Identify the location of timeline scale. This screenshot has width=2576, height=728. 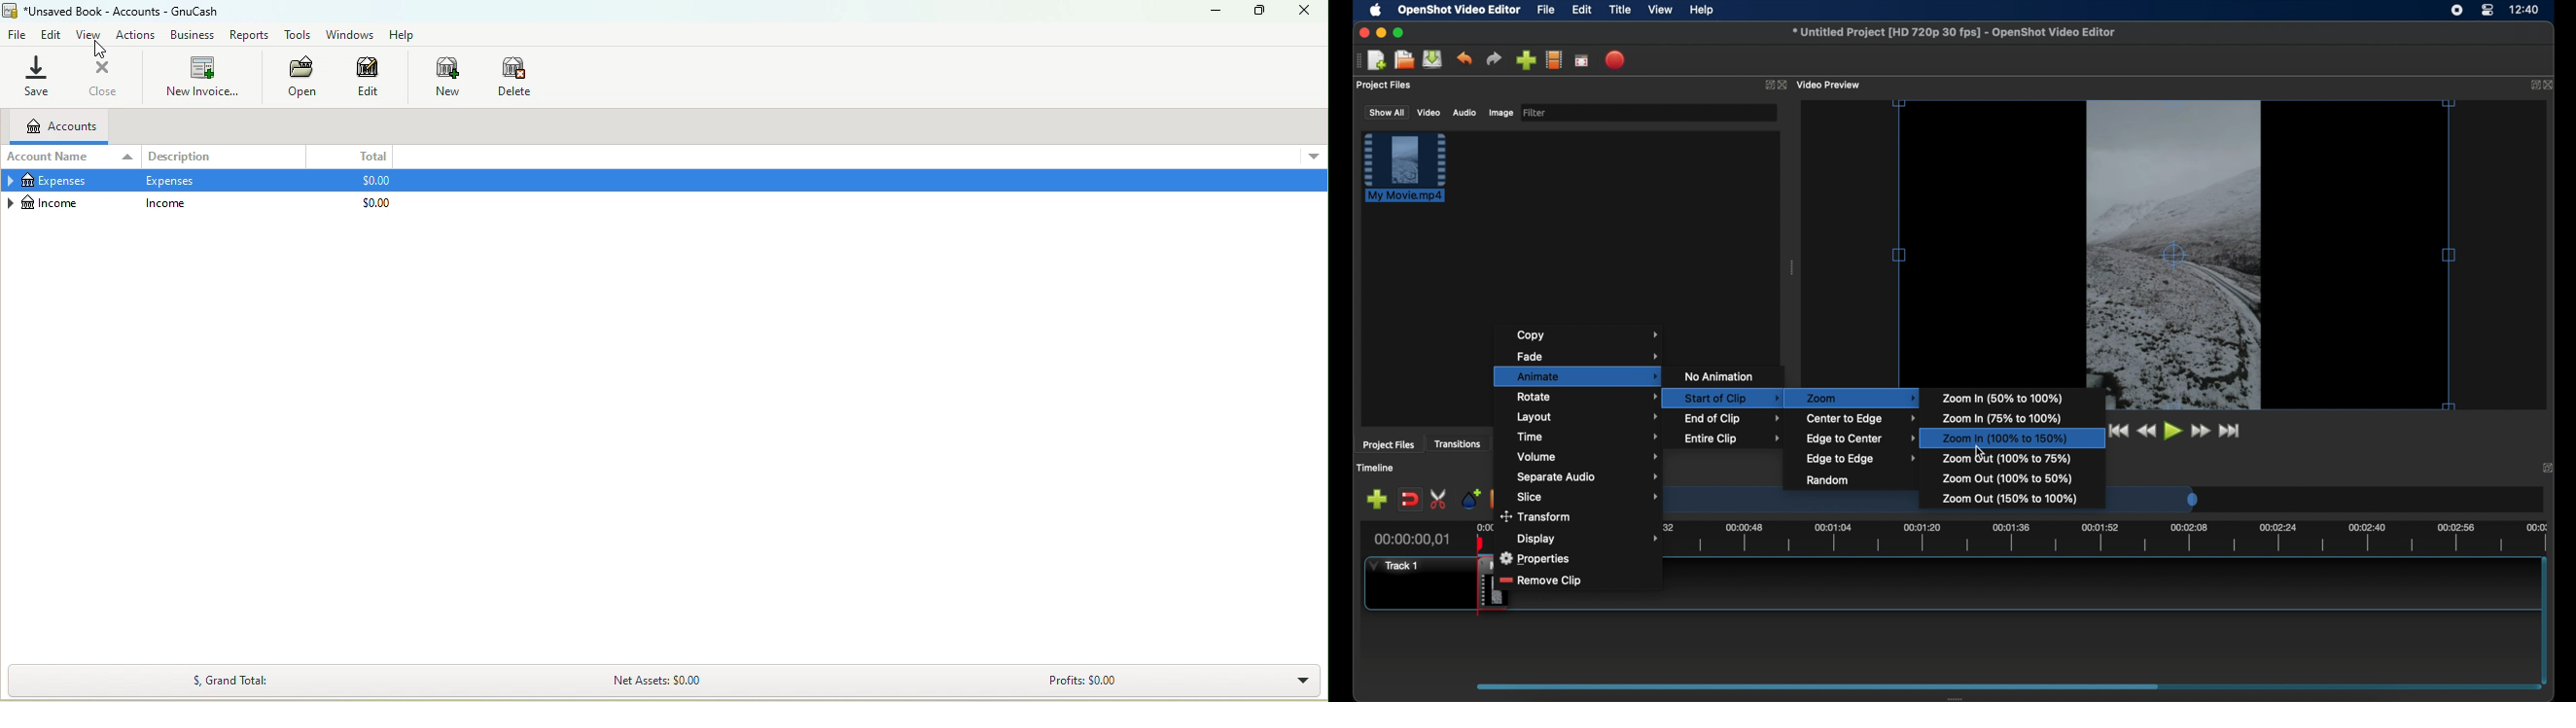
(2103, 541).